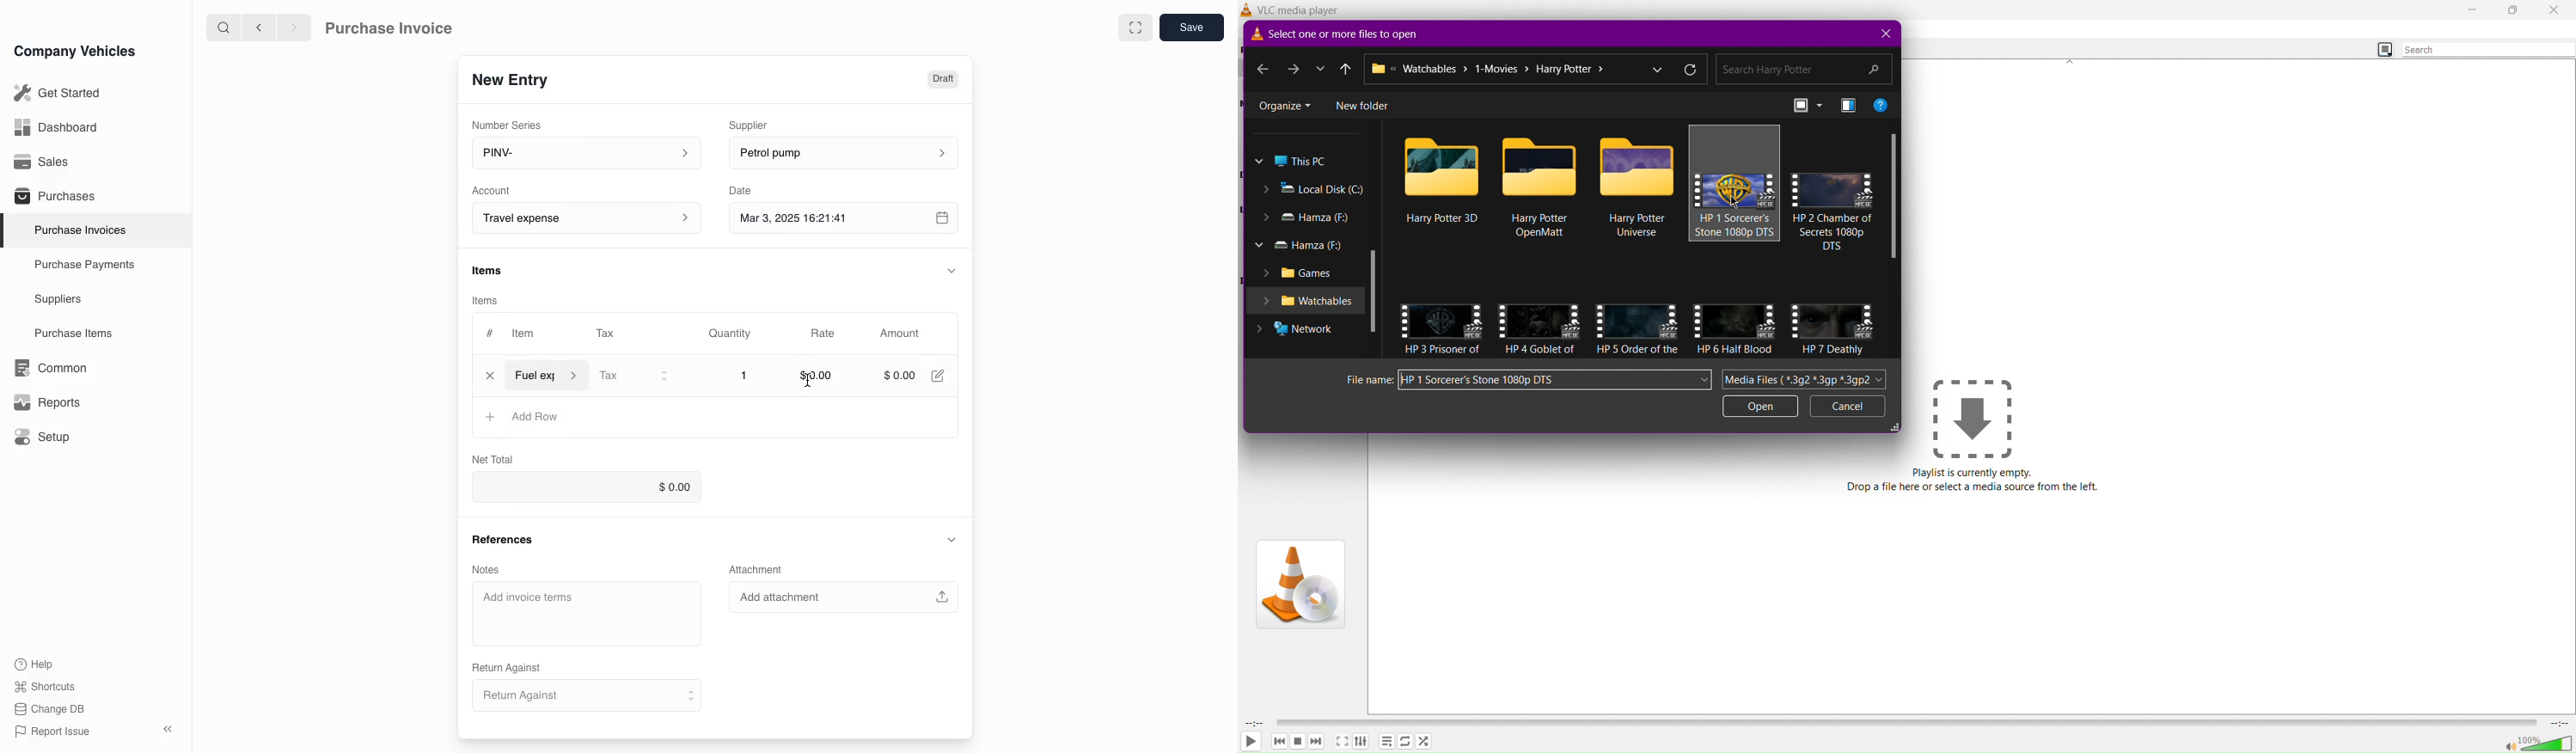  I want to click on Purchase Invoice, so click(401, 27).